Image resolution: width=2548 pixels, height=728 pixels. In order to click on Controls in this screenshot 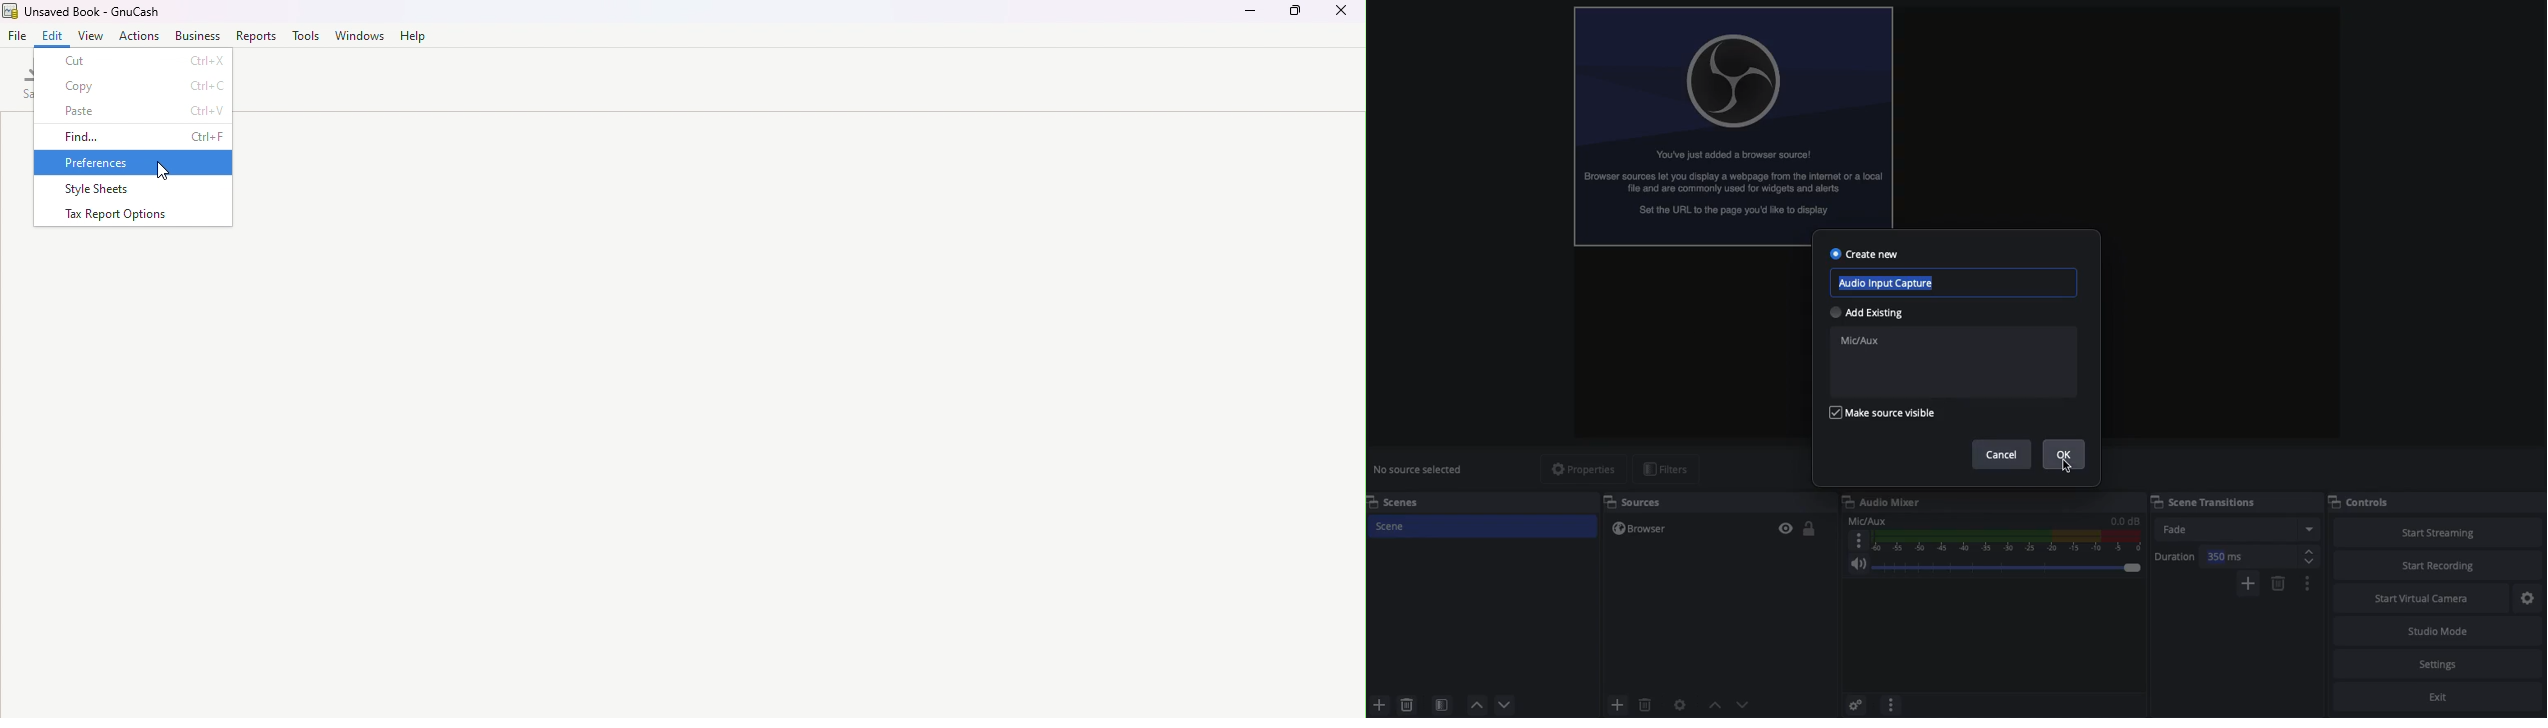, I will do `click(2366, 503)`.